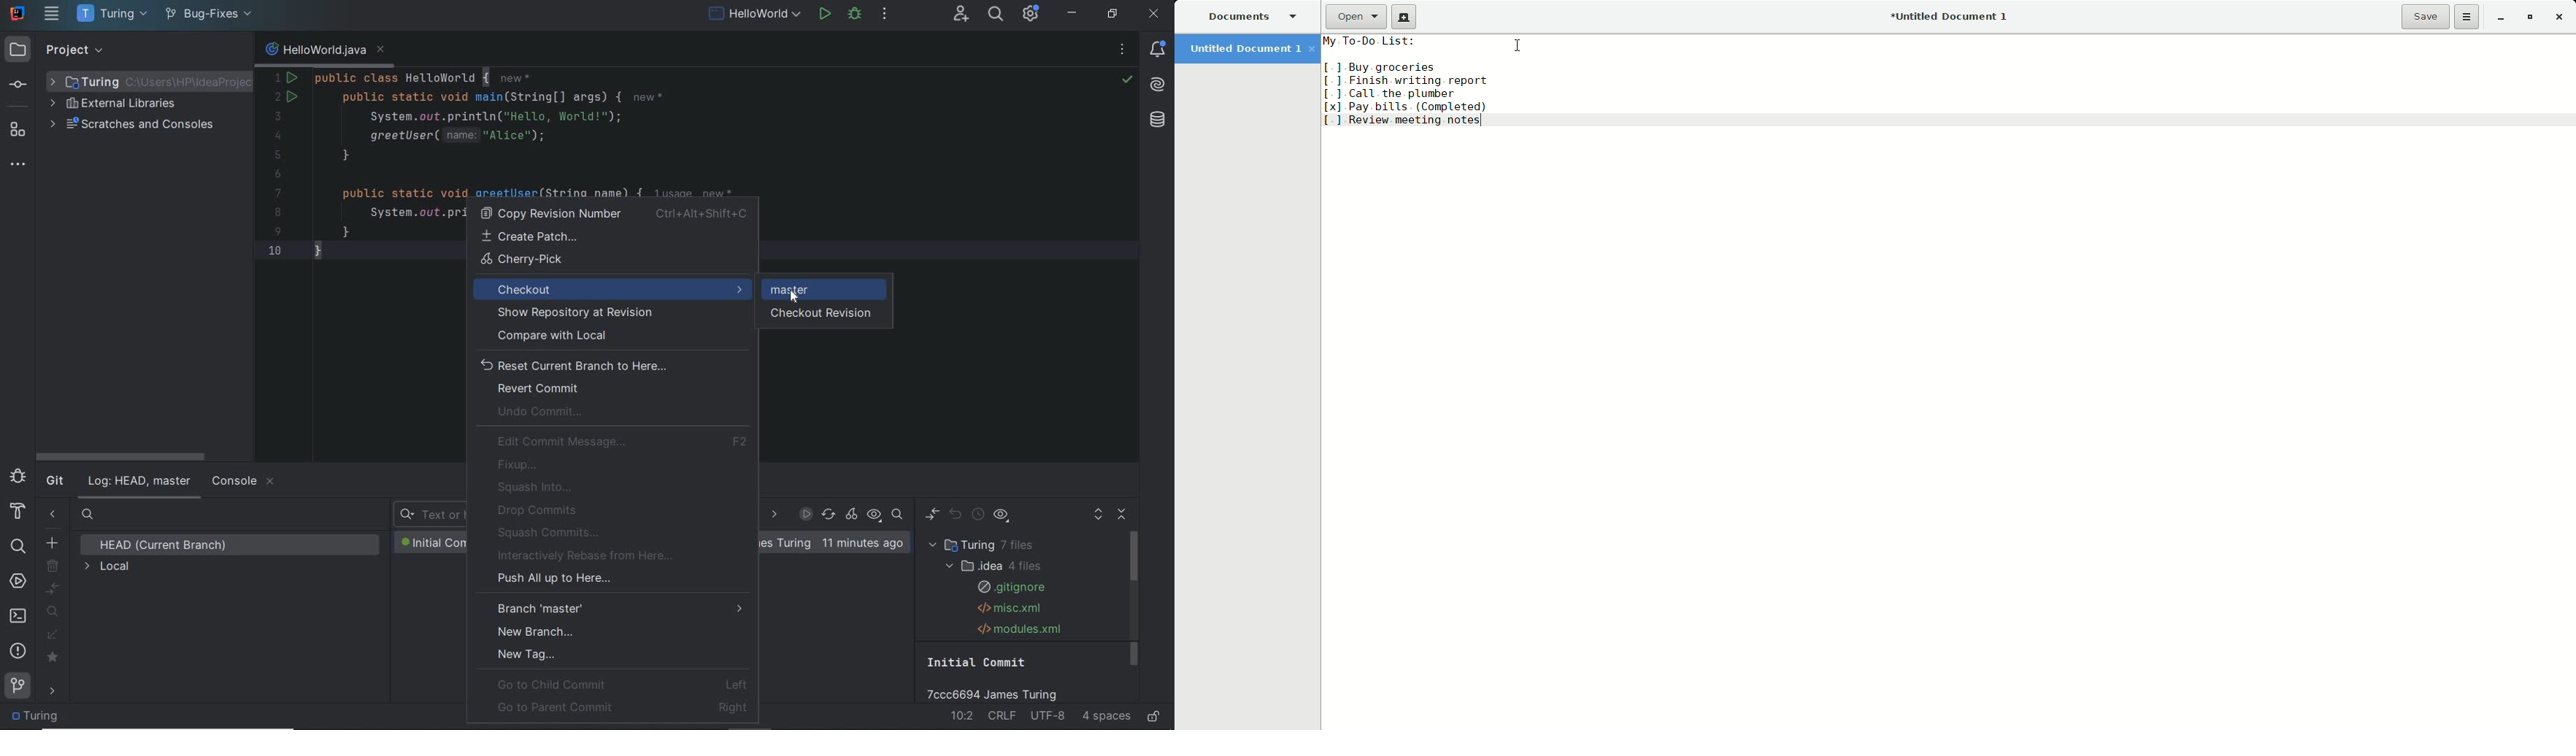 The image size is (2576, 756). What do you see at coordinates (55, 692) in the screenshot?
I see `navigate` at bounding box center [55, 692].